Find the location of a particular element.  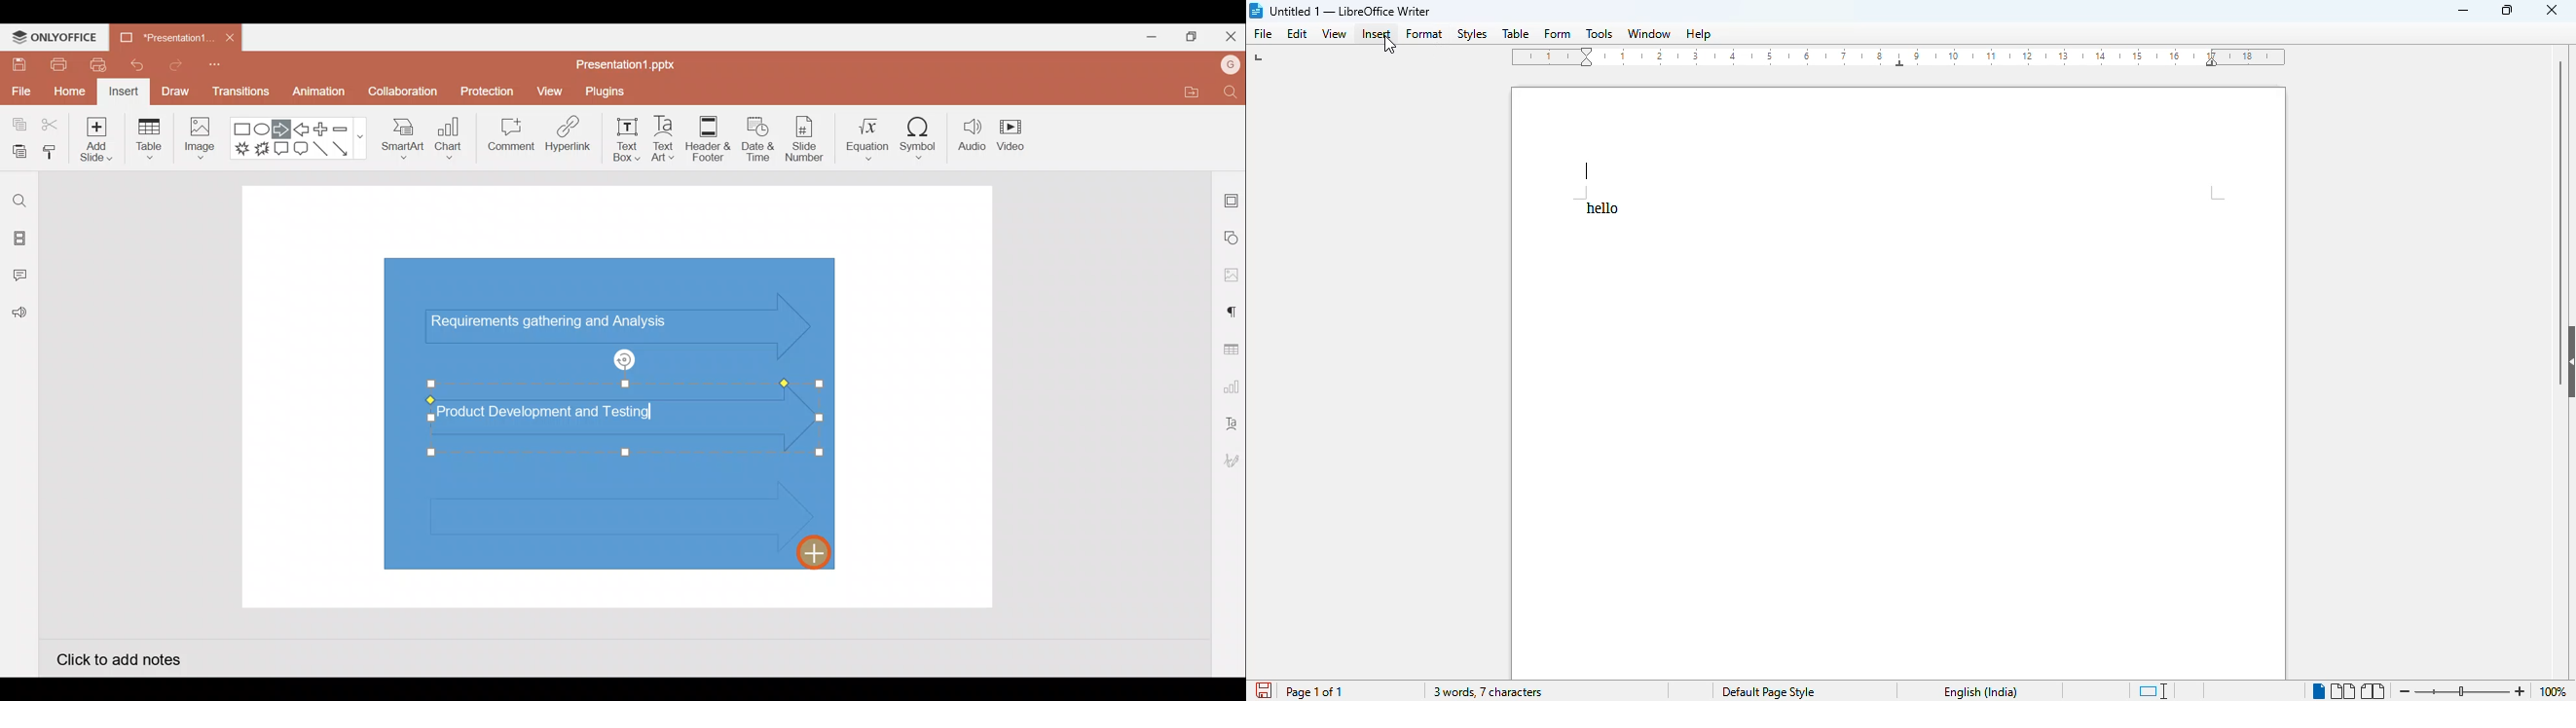

Draw is located at coordinates (175, 91).